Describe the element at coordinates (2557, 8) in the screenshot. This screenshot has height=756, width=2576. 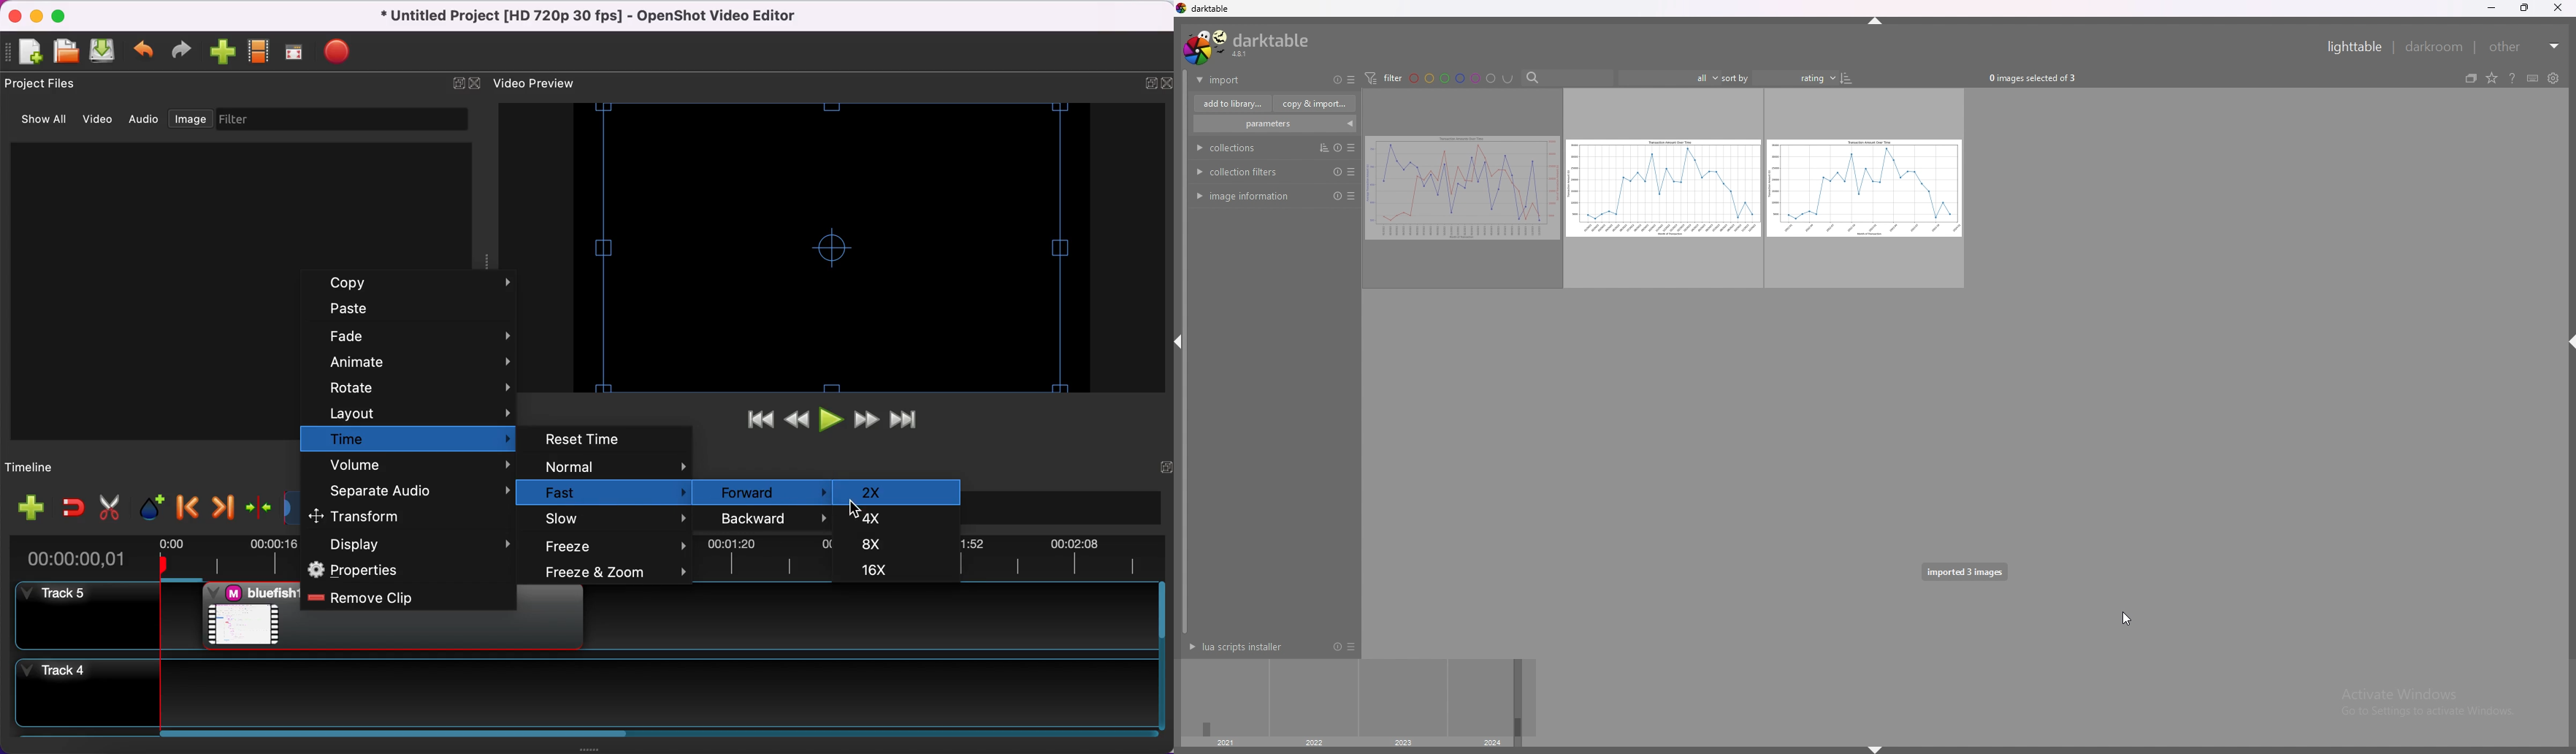
I see `close` at that location.